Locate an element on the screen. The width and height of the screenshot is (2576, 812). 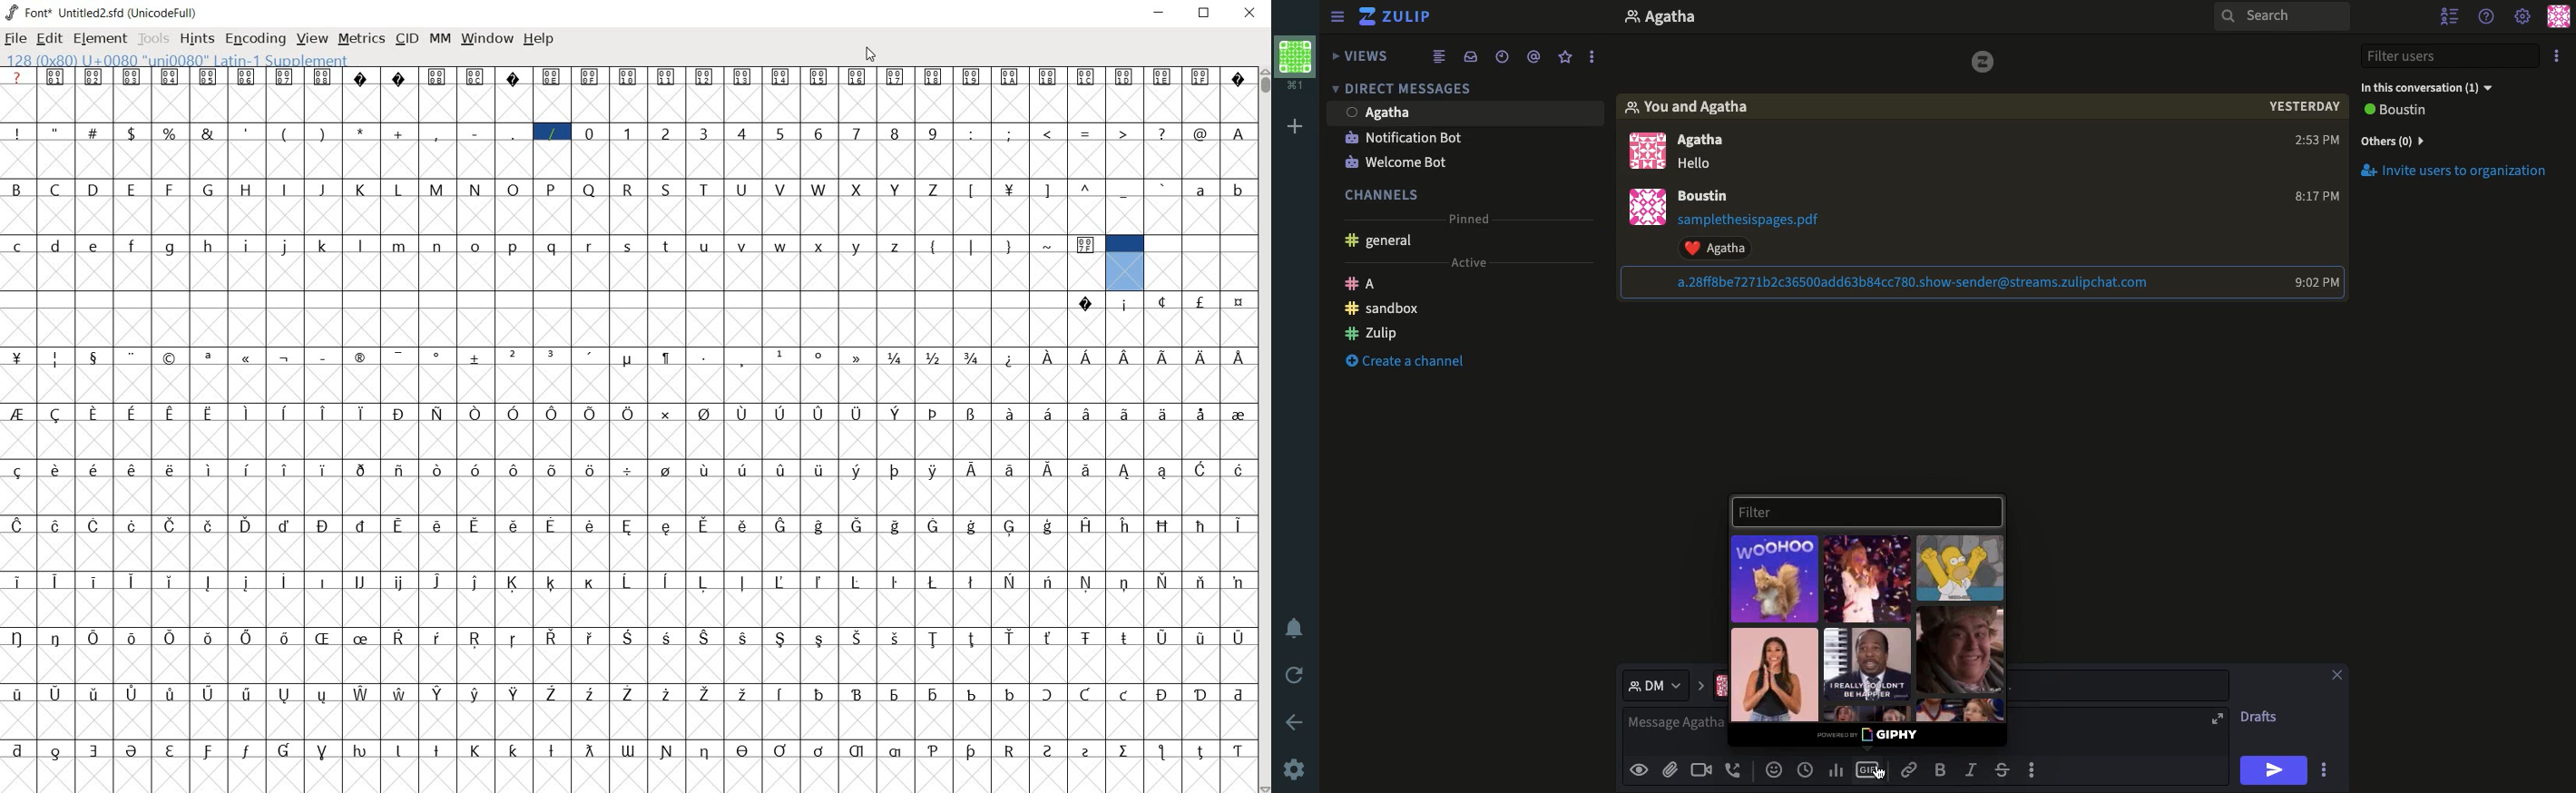
Feed is located at coordinates (1445, 57).